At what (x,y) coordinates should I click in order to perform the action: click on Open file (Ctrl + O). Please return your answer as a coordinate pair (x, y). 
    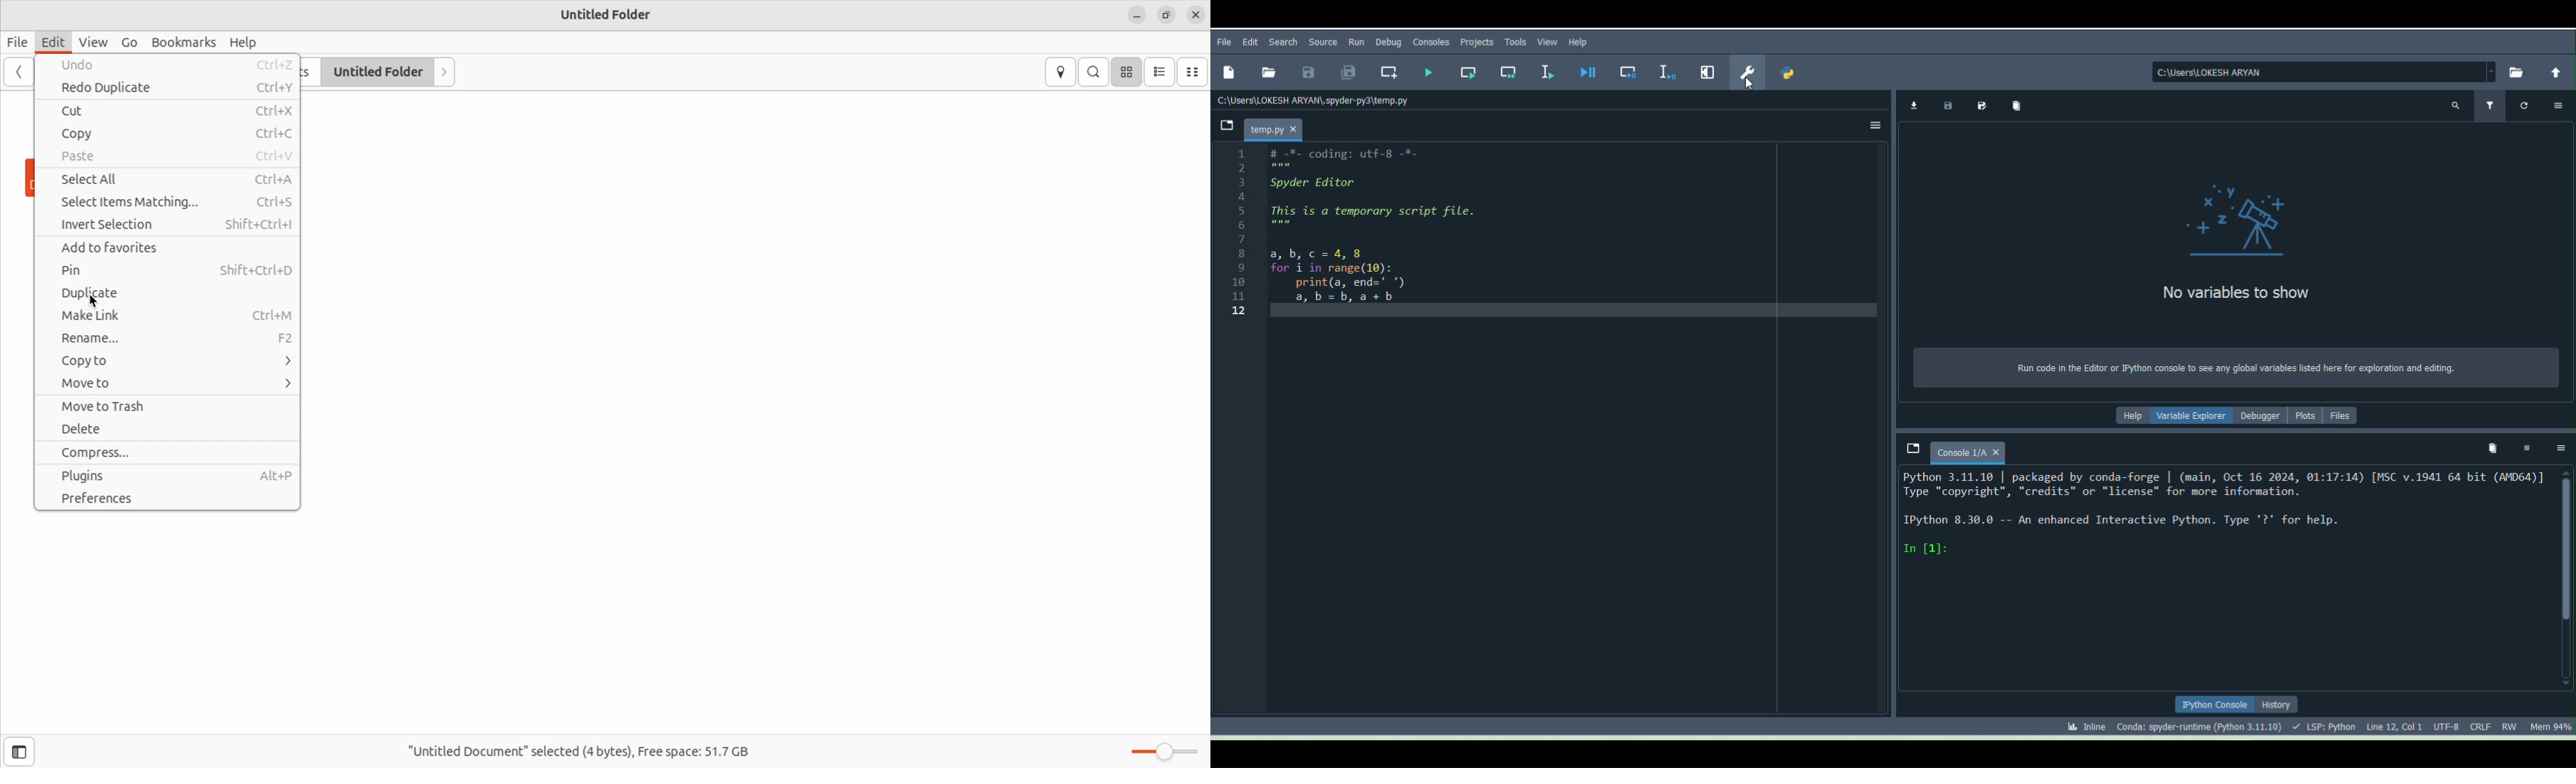
    Looking at the image, I should click on (1266, 70).